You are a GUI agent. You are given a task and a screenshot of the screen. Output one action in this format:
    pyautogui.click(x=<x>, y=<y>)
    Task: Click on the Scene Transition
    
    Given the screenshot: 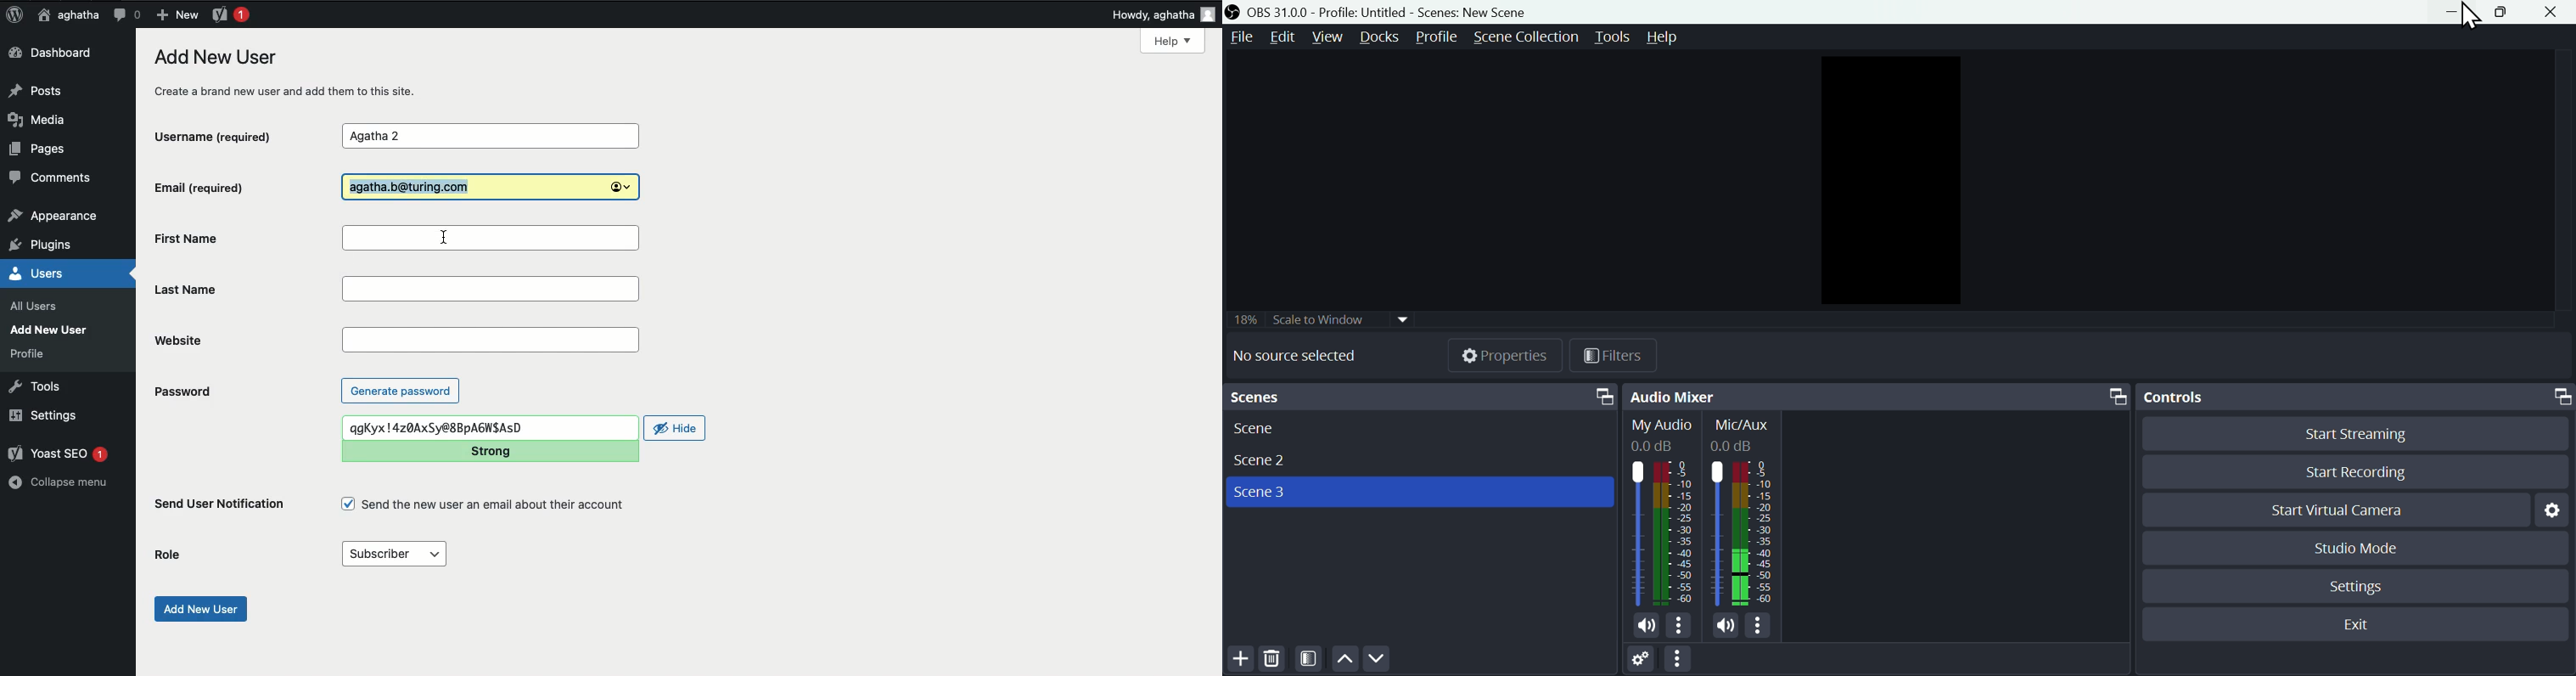 What is the action you would take?
    pyautogui.click(x=1525, y=37)
    